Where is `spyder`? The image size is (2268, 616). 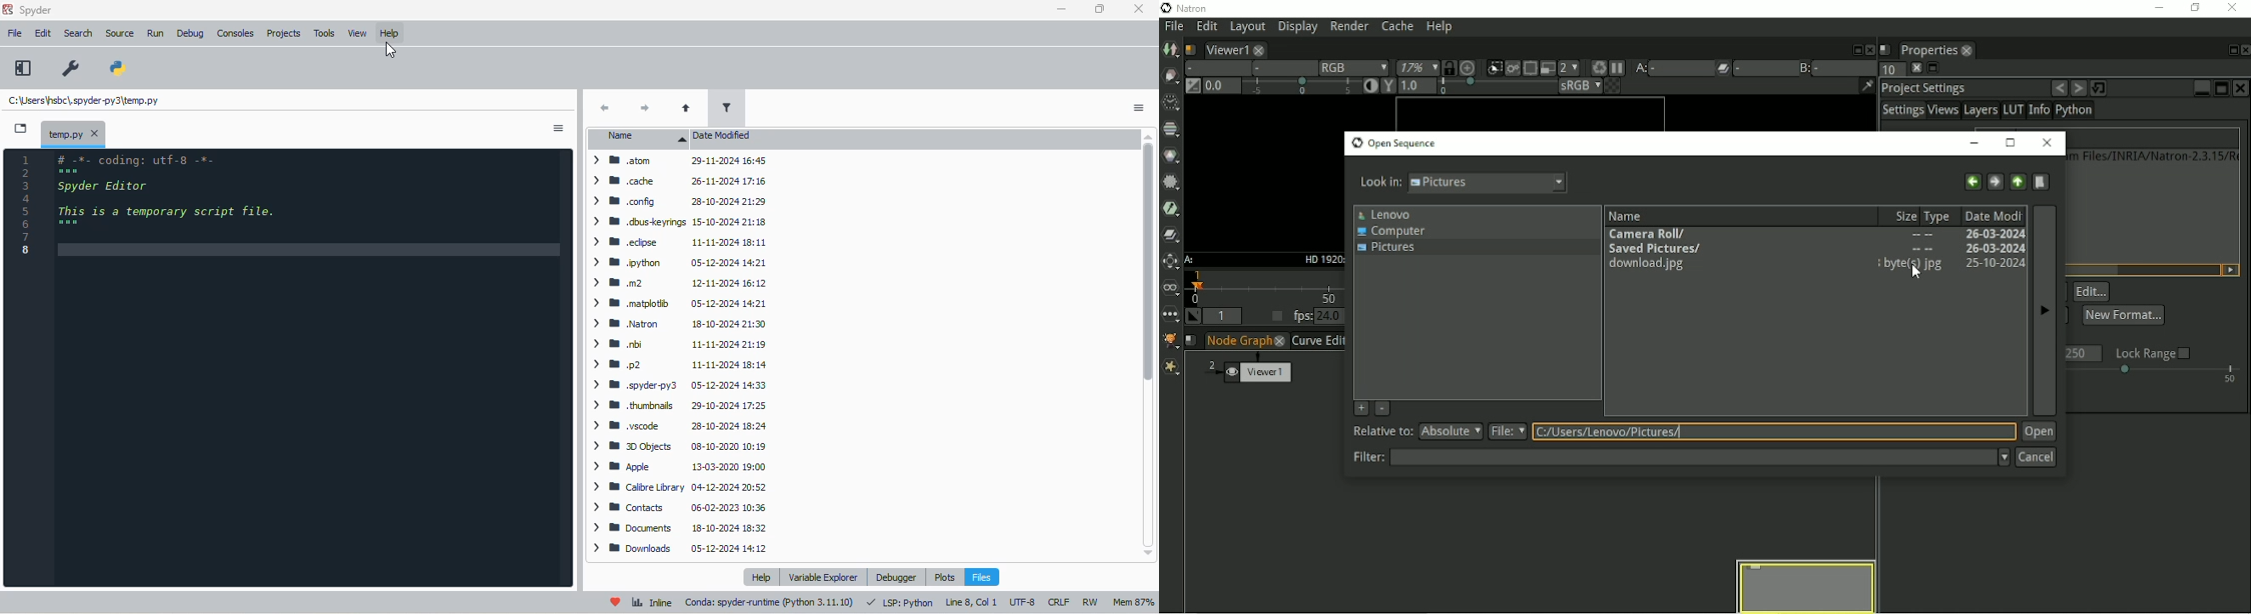 spyder is located at coordinates (37, 10).